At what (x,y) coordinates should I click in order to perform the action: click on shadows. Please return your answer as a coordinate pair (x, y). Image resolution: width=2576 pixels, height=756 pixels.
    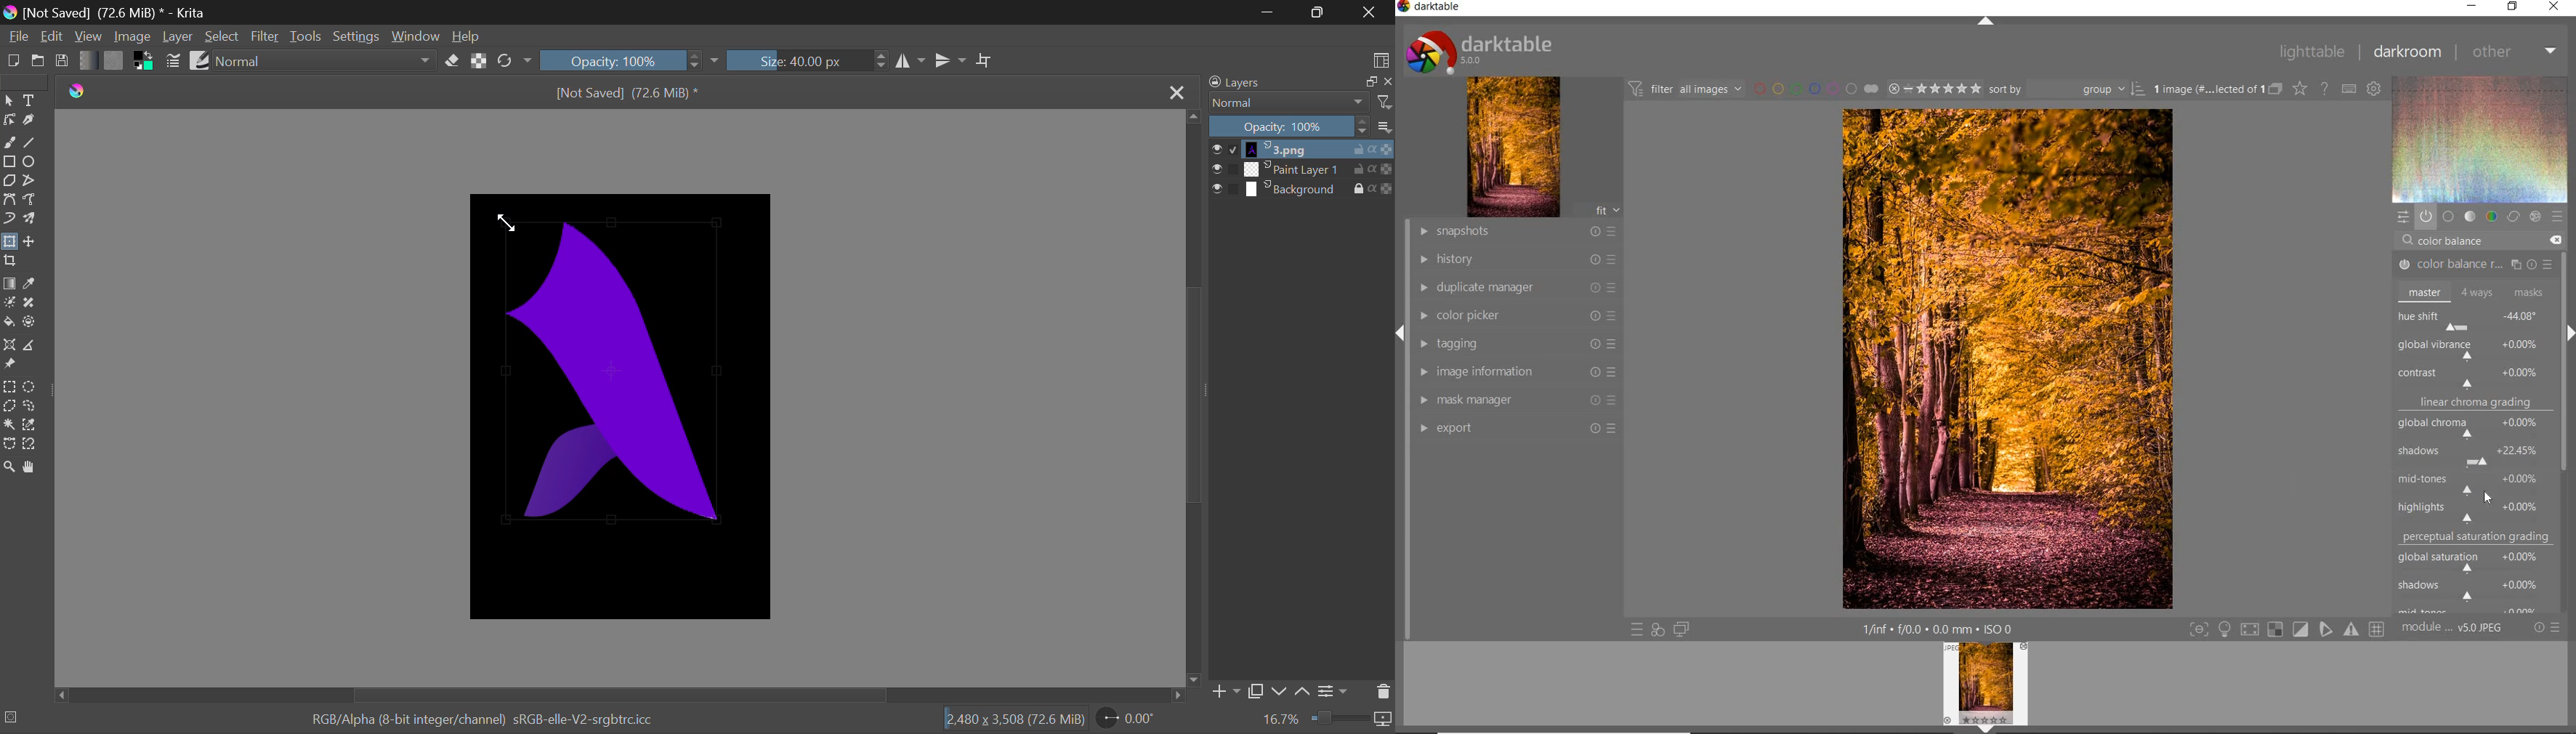
    Looking at the image, I should click on (2474, 588).